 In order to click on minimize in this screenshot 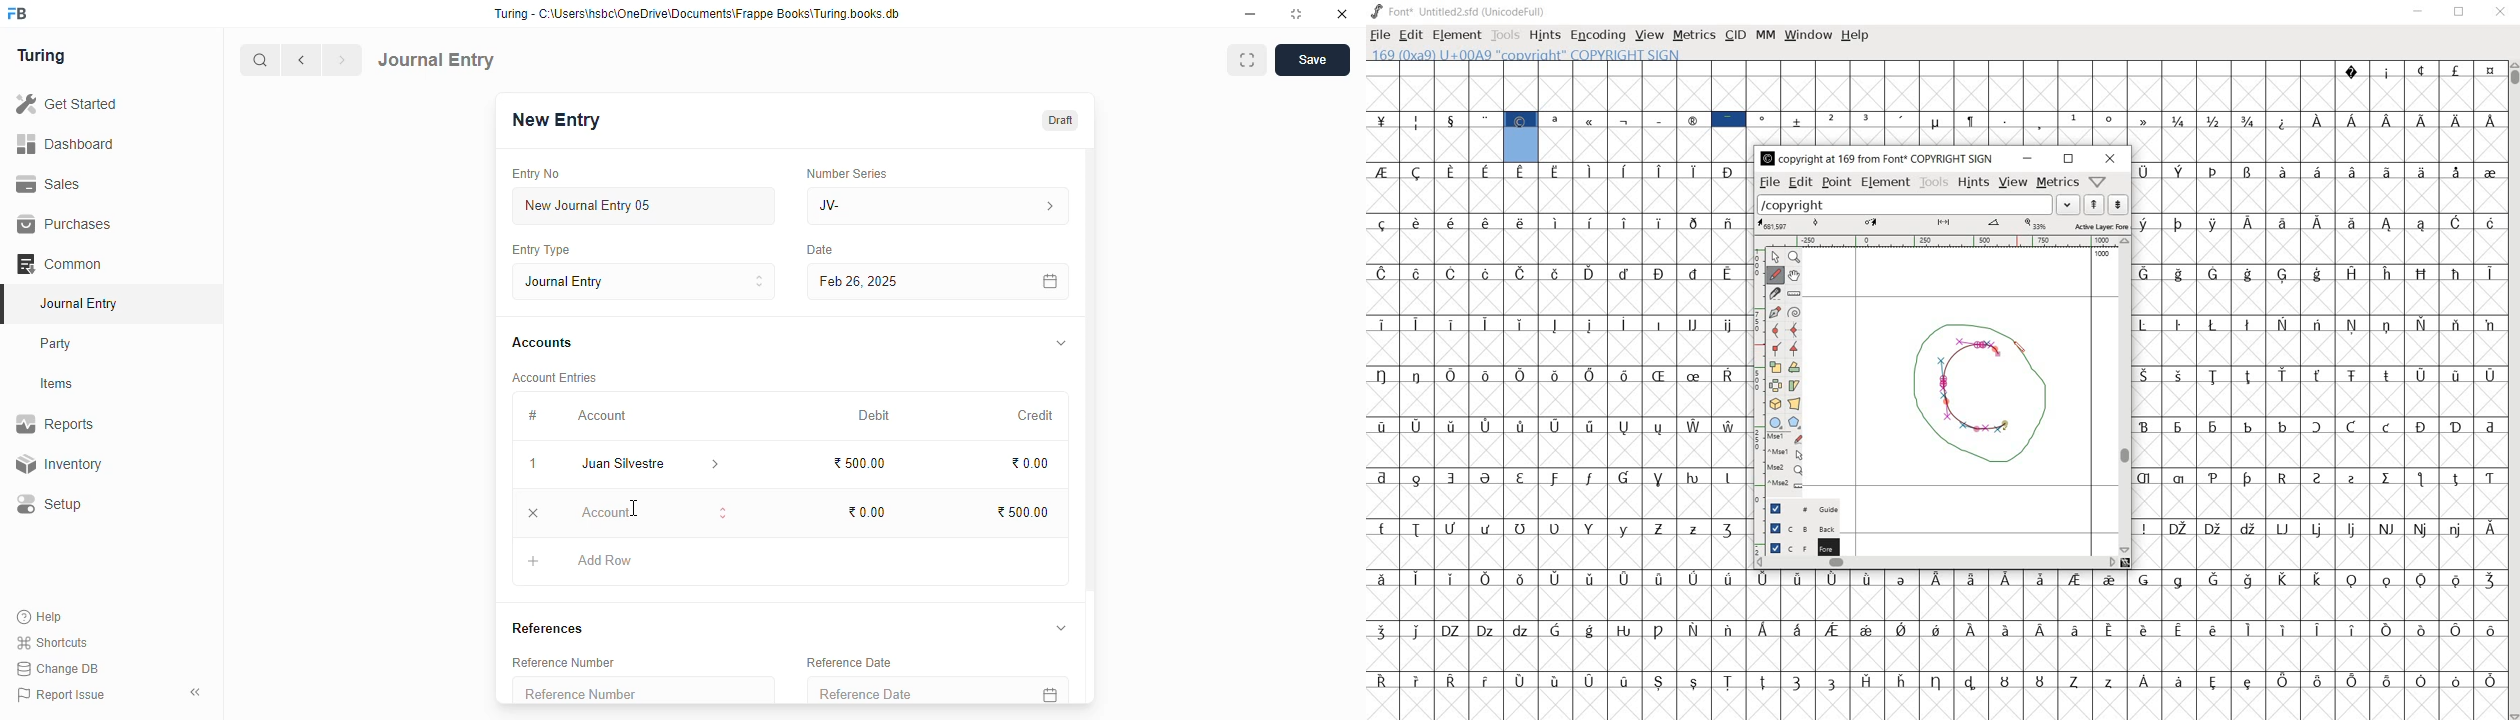, I will do `click(1251, 14)`.